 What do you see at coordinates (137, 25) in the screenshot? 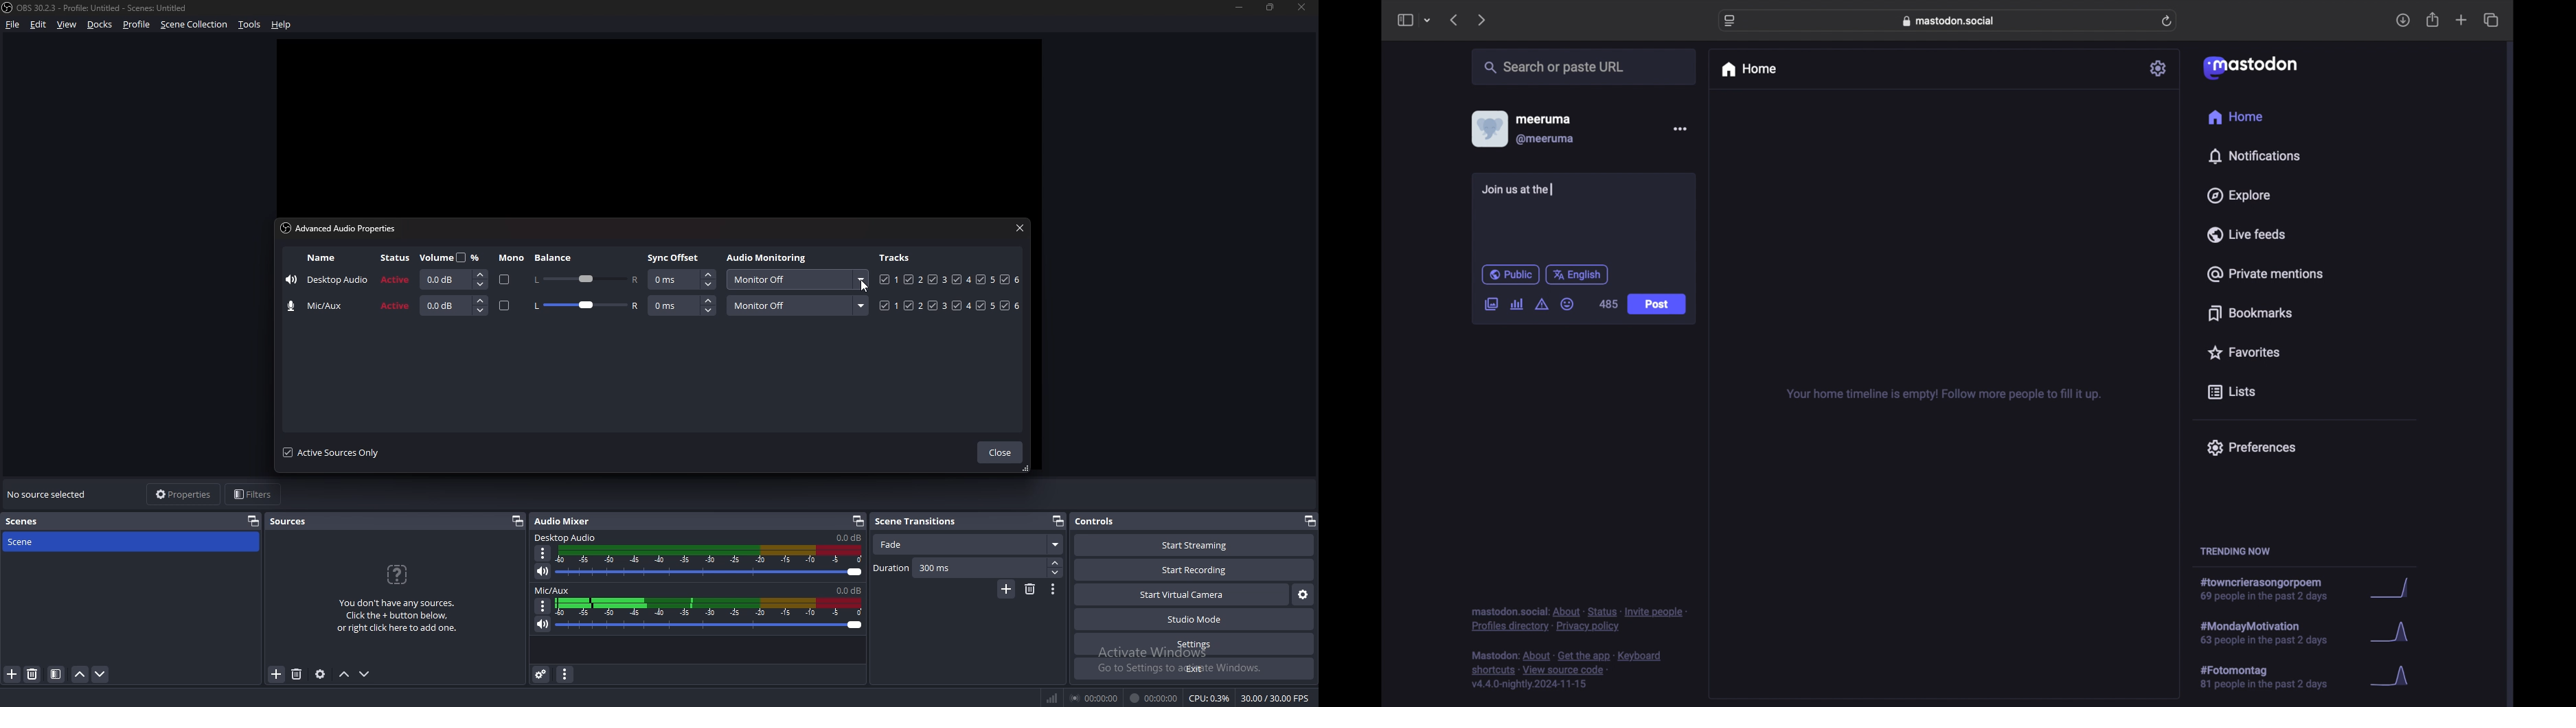
I see `profile` at bounding box center [137, 25].